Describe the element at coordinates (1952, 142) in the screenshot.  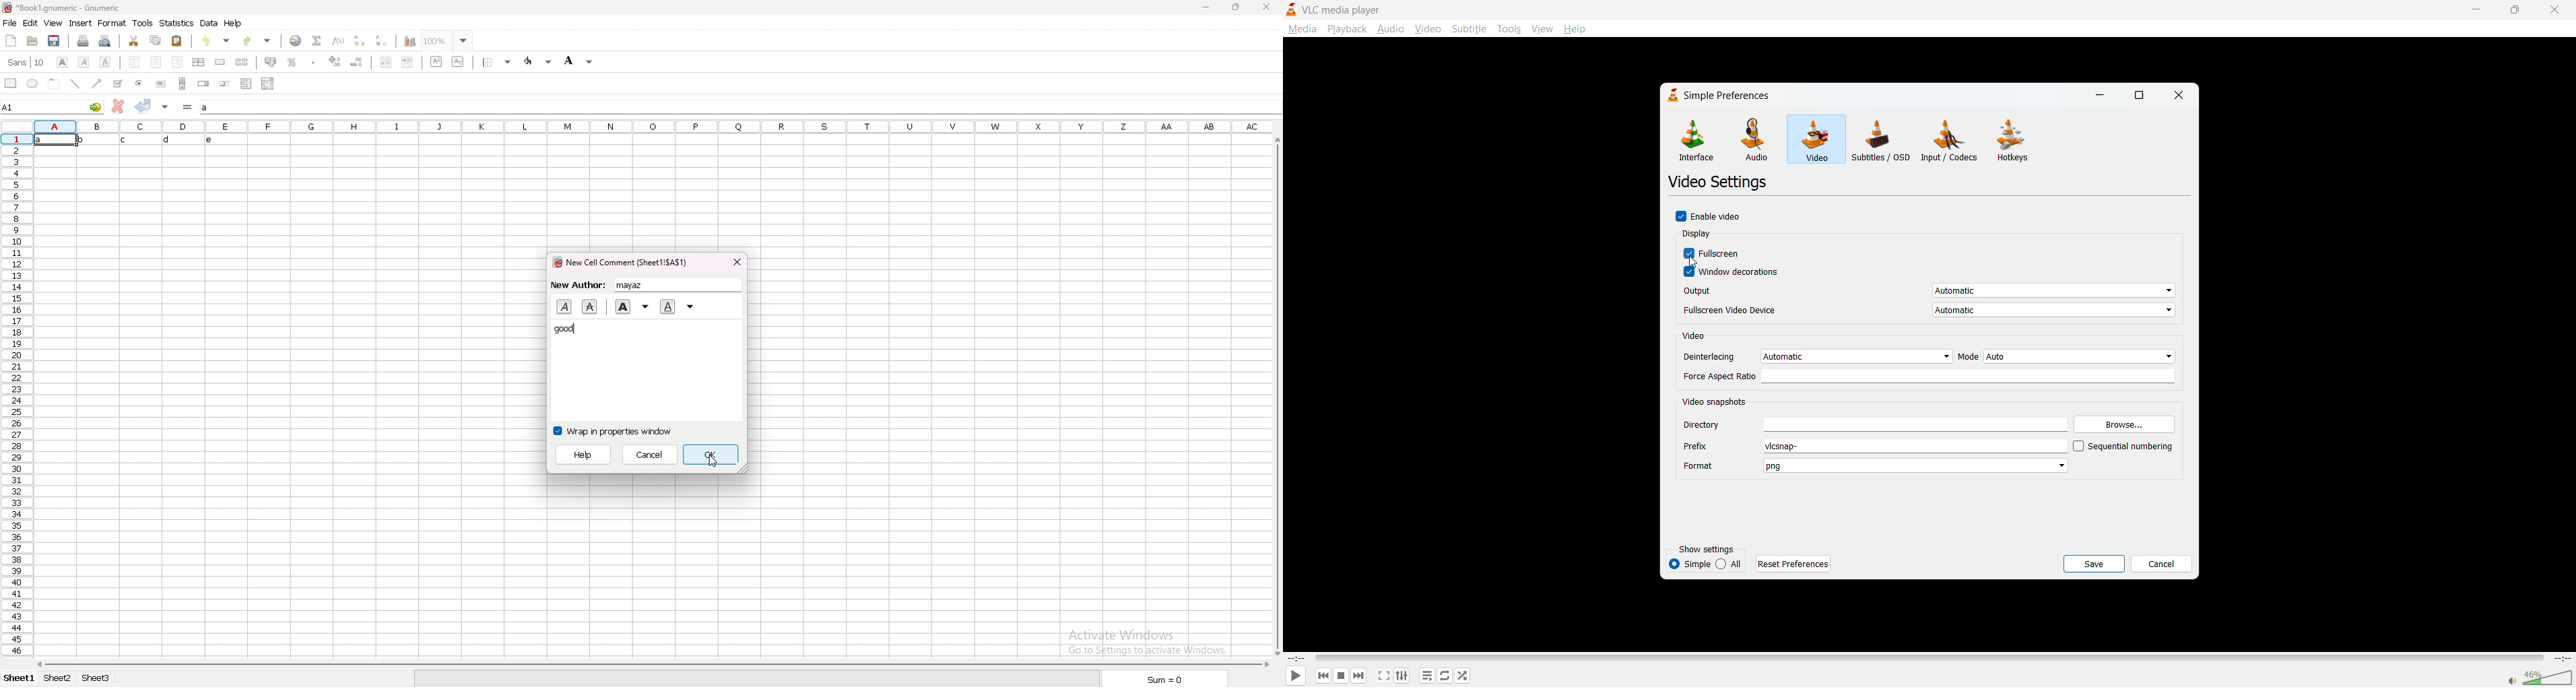
I see `input/codecs` at that location.